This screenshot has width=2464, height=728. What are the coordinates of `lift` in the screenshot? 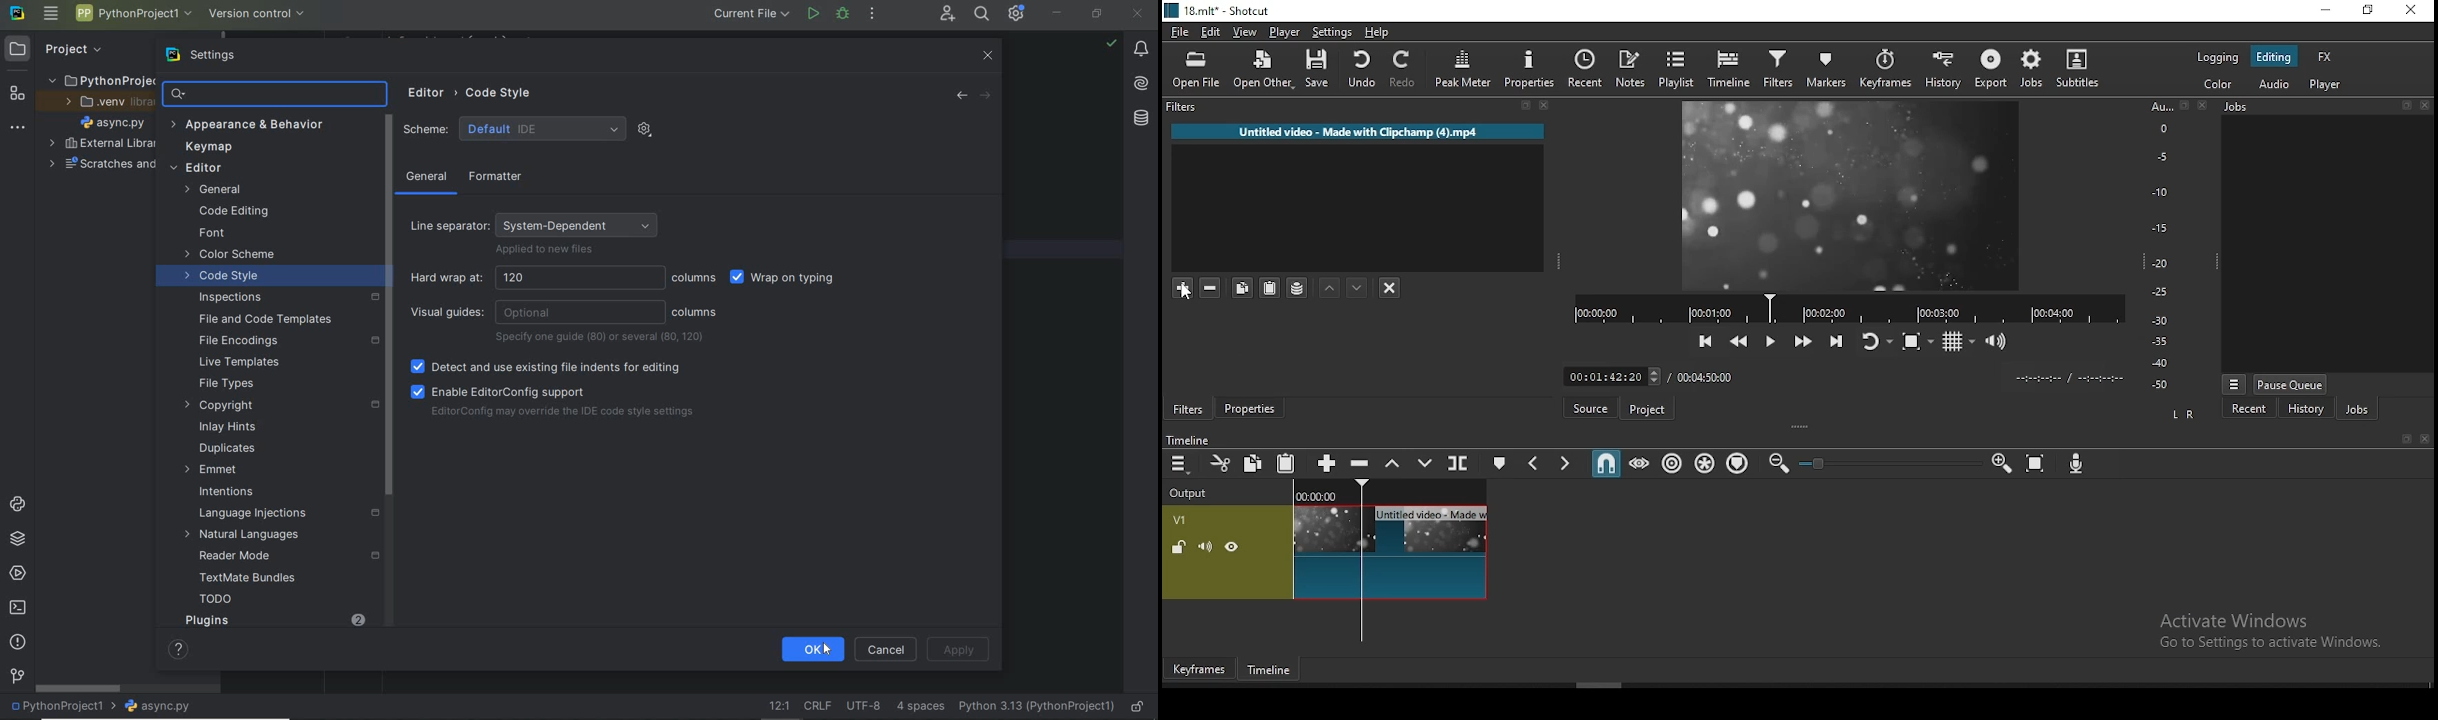 It's located at (1393, 462).